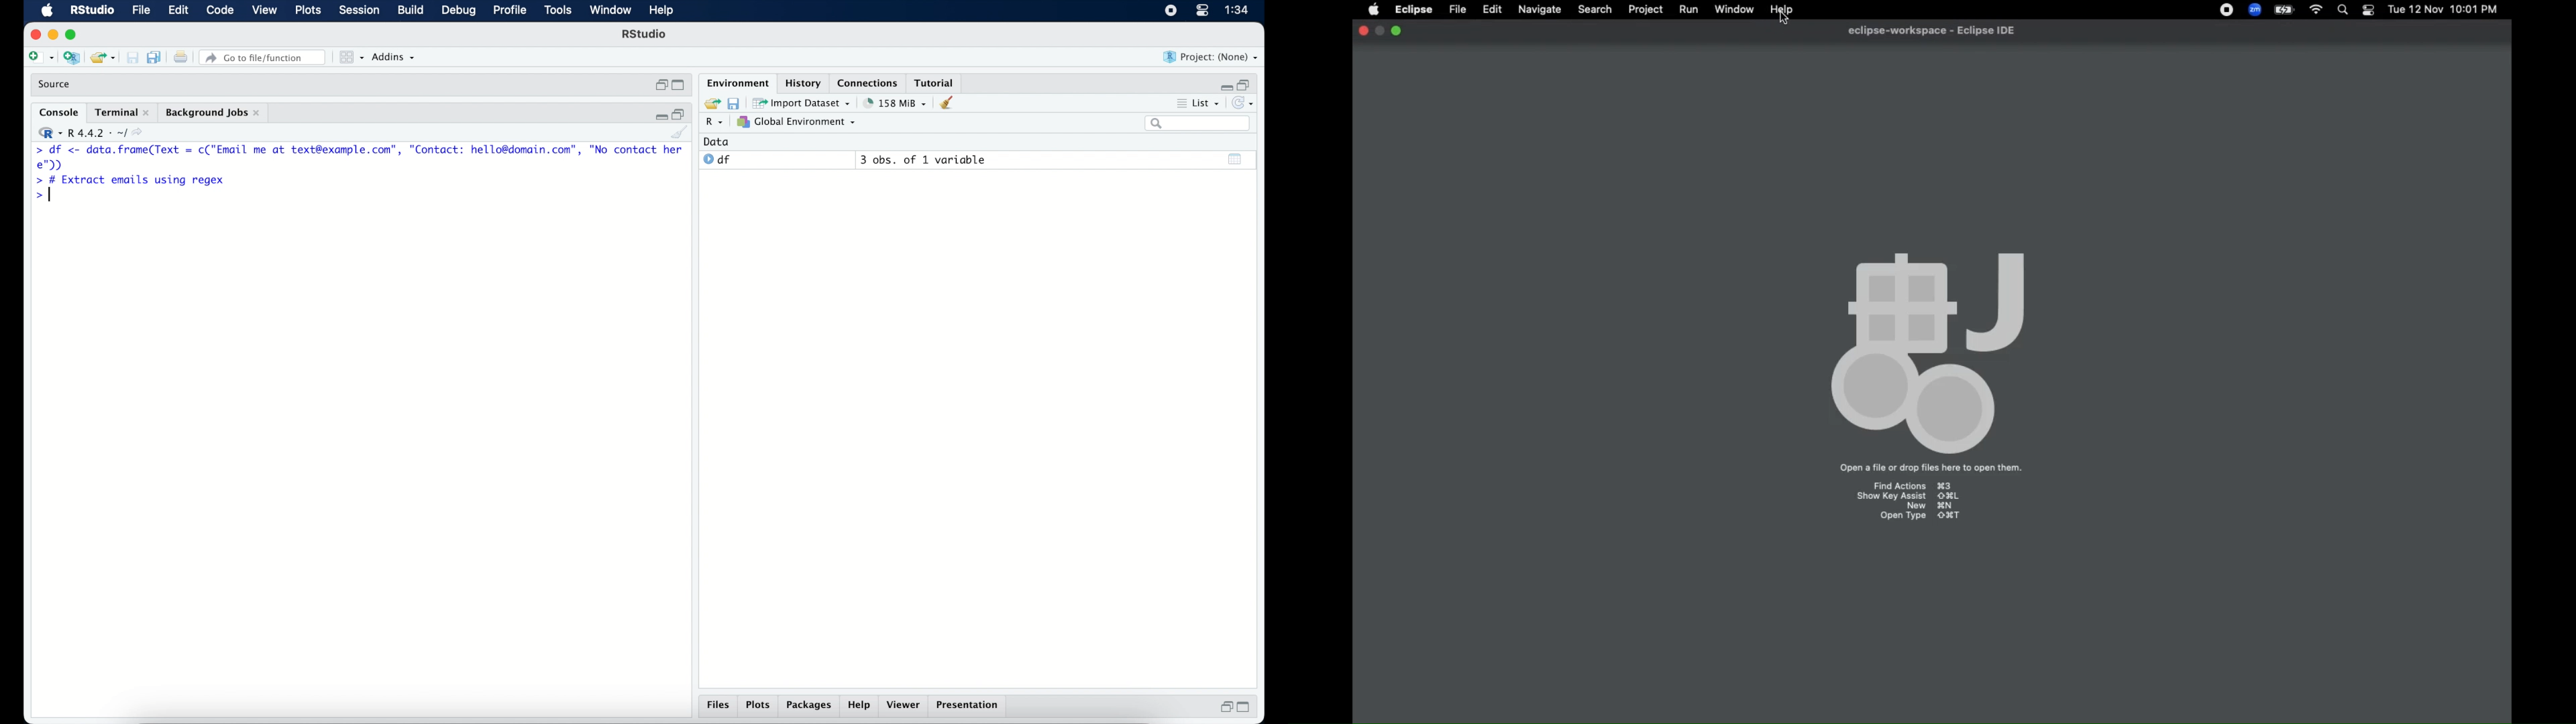 This screenshot has height=728, width=2576. What do you see at coordinates (860, 706) in the screenshot?
I see `help` at bounding box center [860, 706].